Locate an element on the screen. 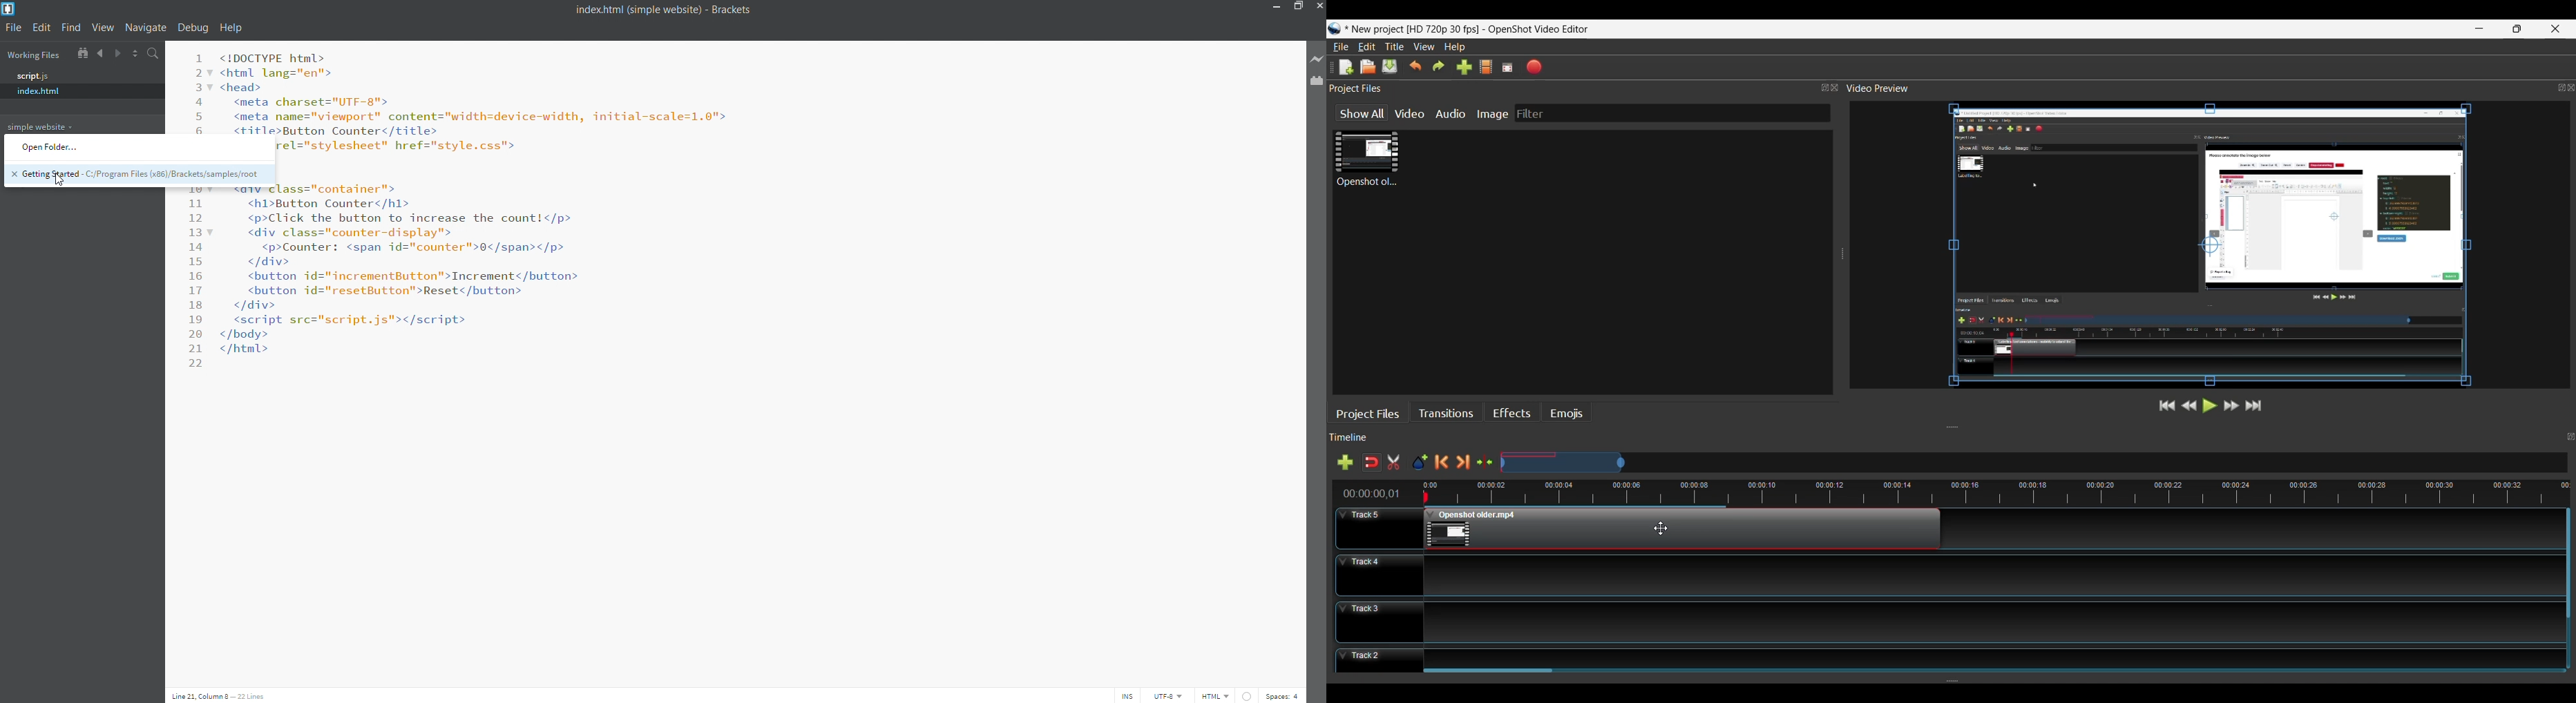  New File is located at coordinates (1343, 67).